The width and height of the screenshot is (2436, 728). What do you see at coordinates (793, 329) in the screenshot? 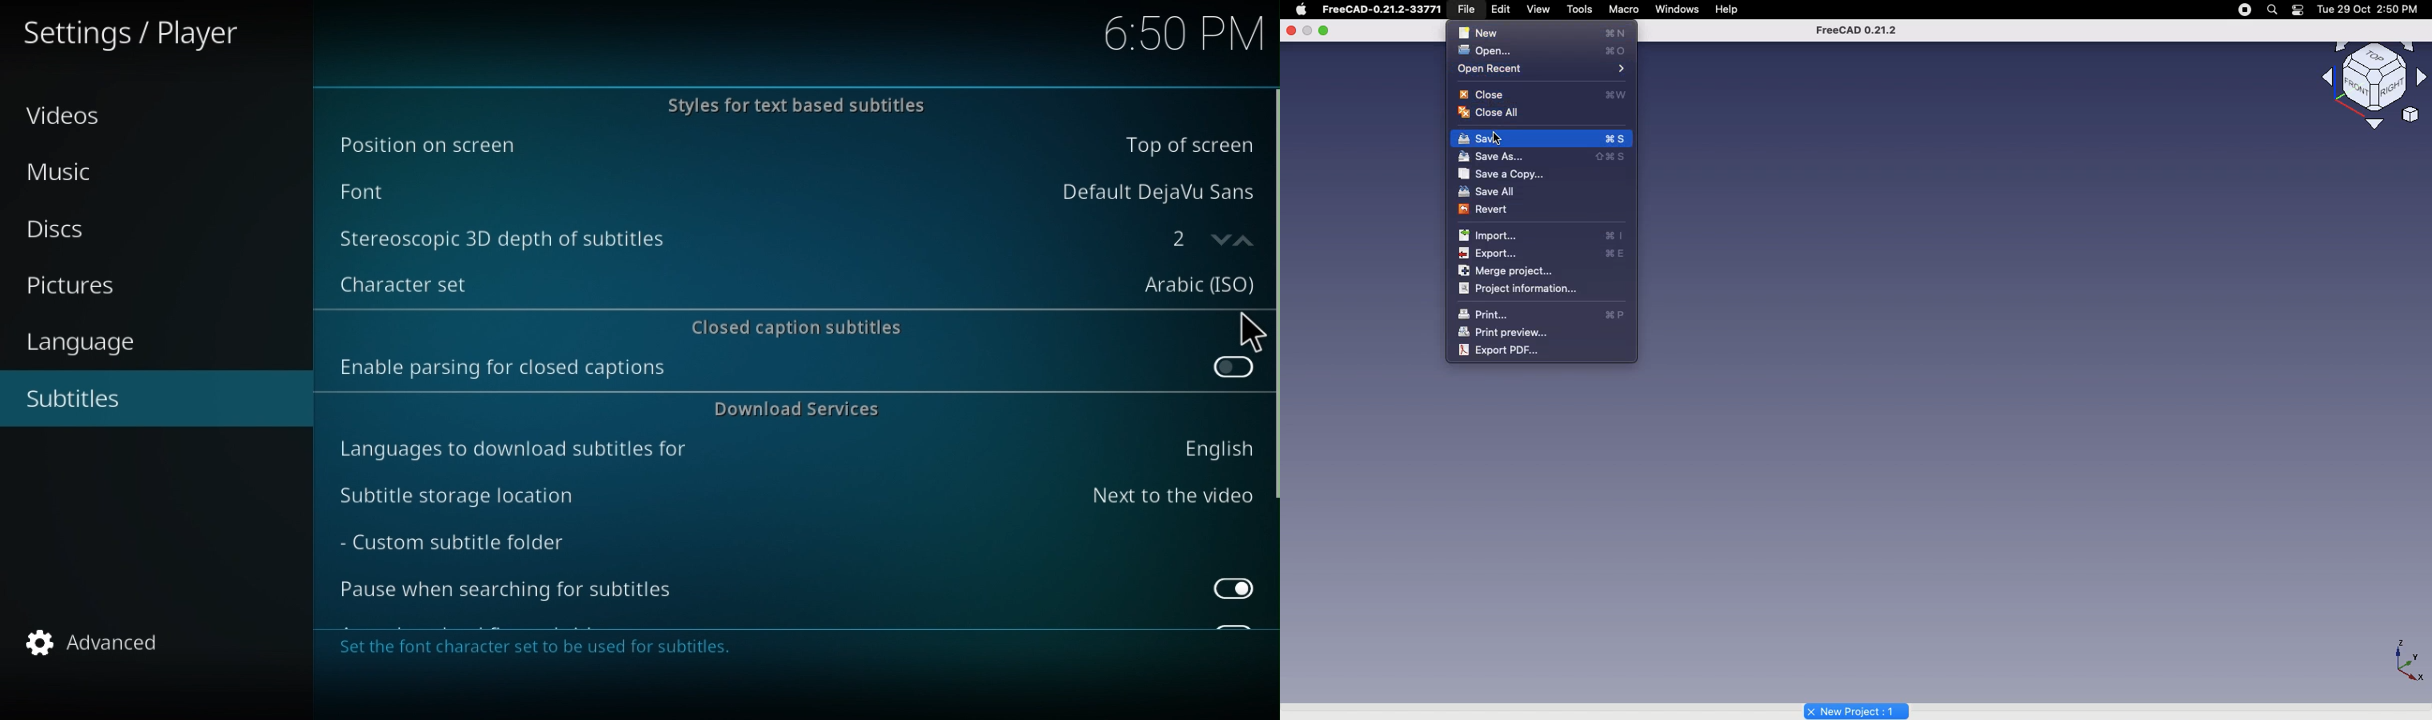
I see `Close Caption Subtitles` at bounding box center [793, 329].